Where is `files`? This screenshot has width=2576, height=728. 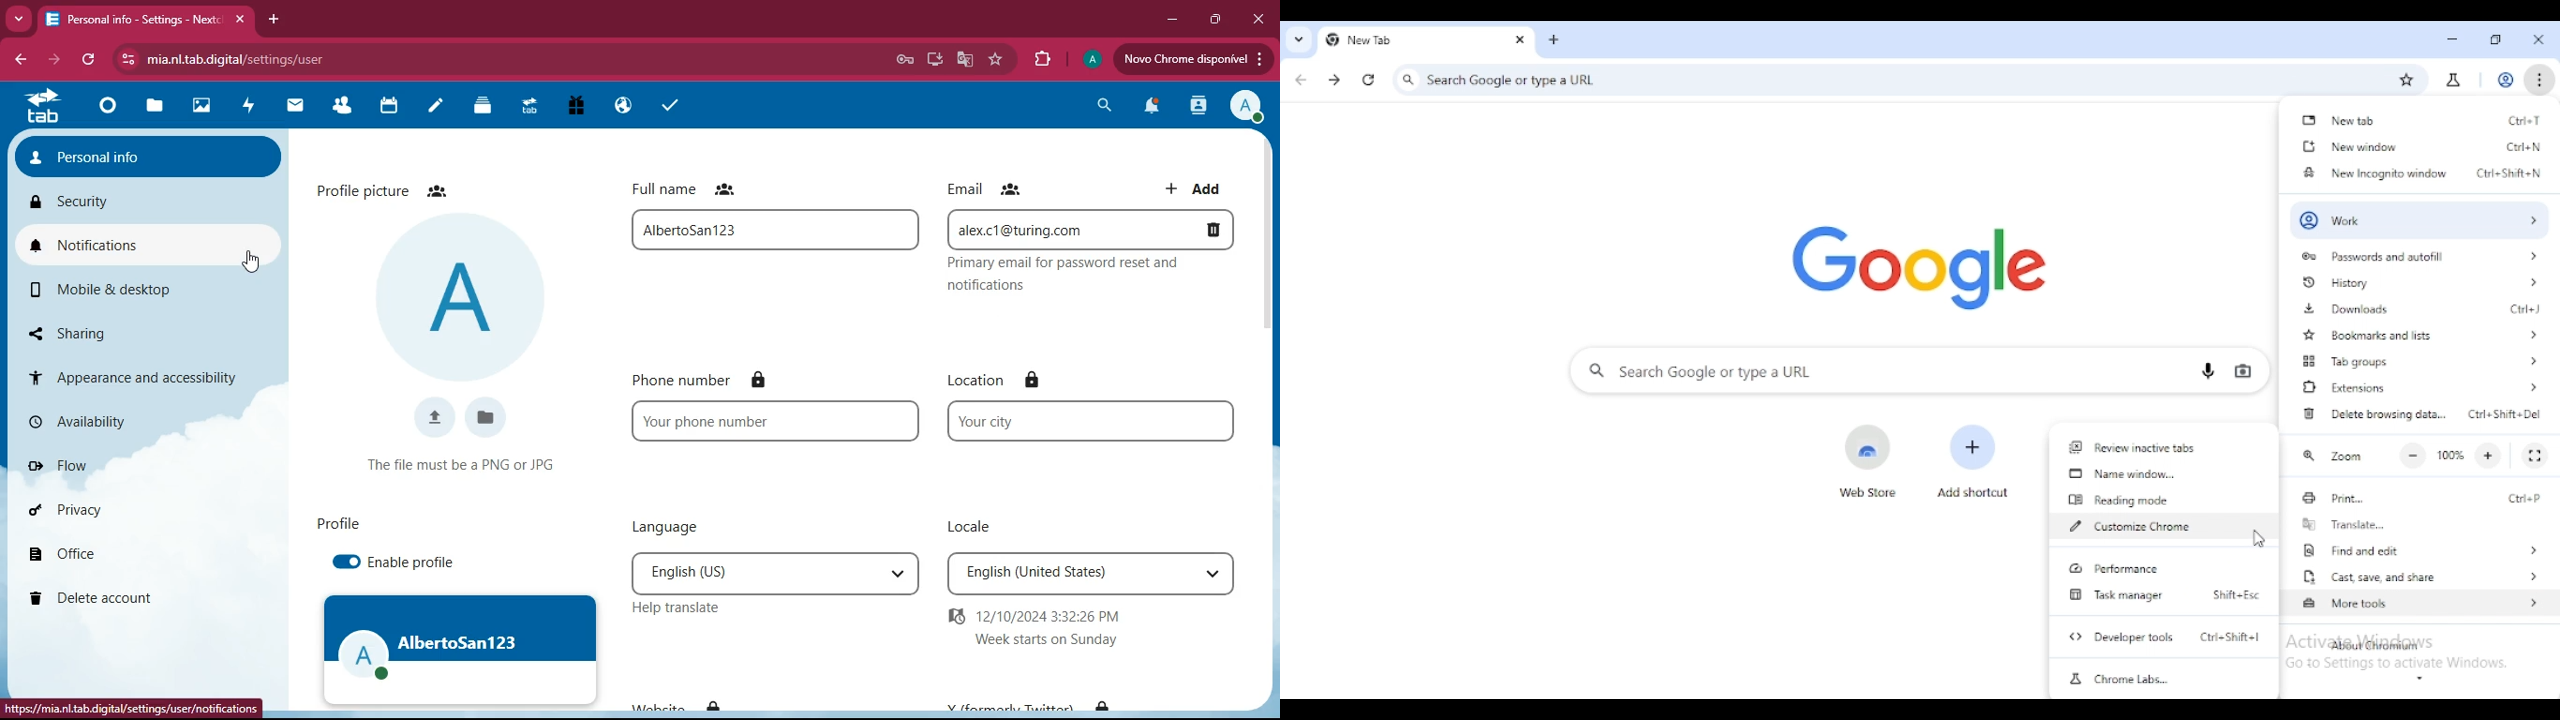 files is located at coordinates (155, 107).